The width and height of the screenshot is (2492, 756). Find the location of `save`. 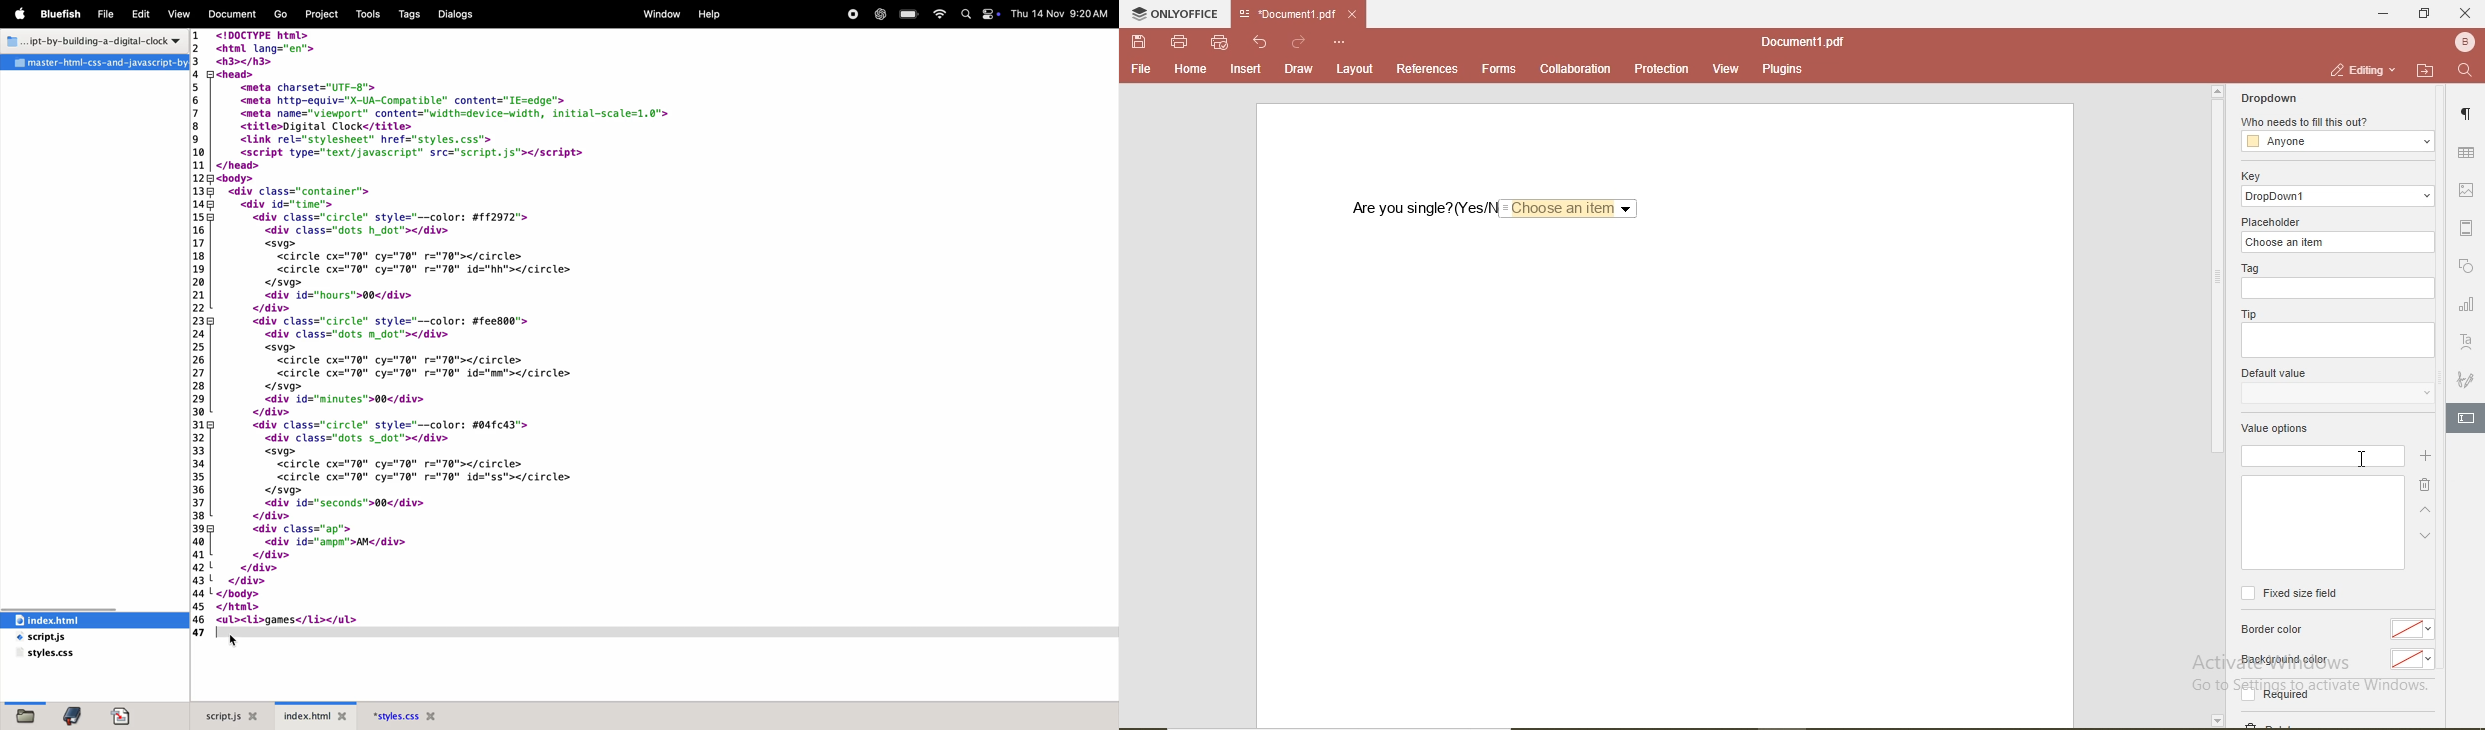

save is located at coordinates (1139, 42).